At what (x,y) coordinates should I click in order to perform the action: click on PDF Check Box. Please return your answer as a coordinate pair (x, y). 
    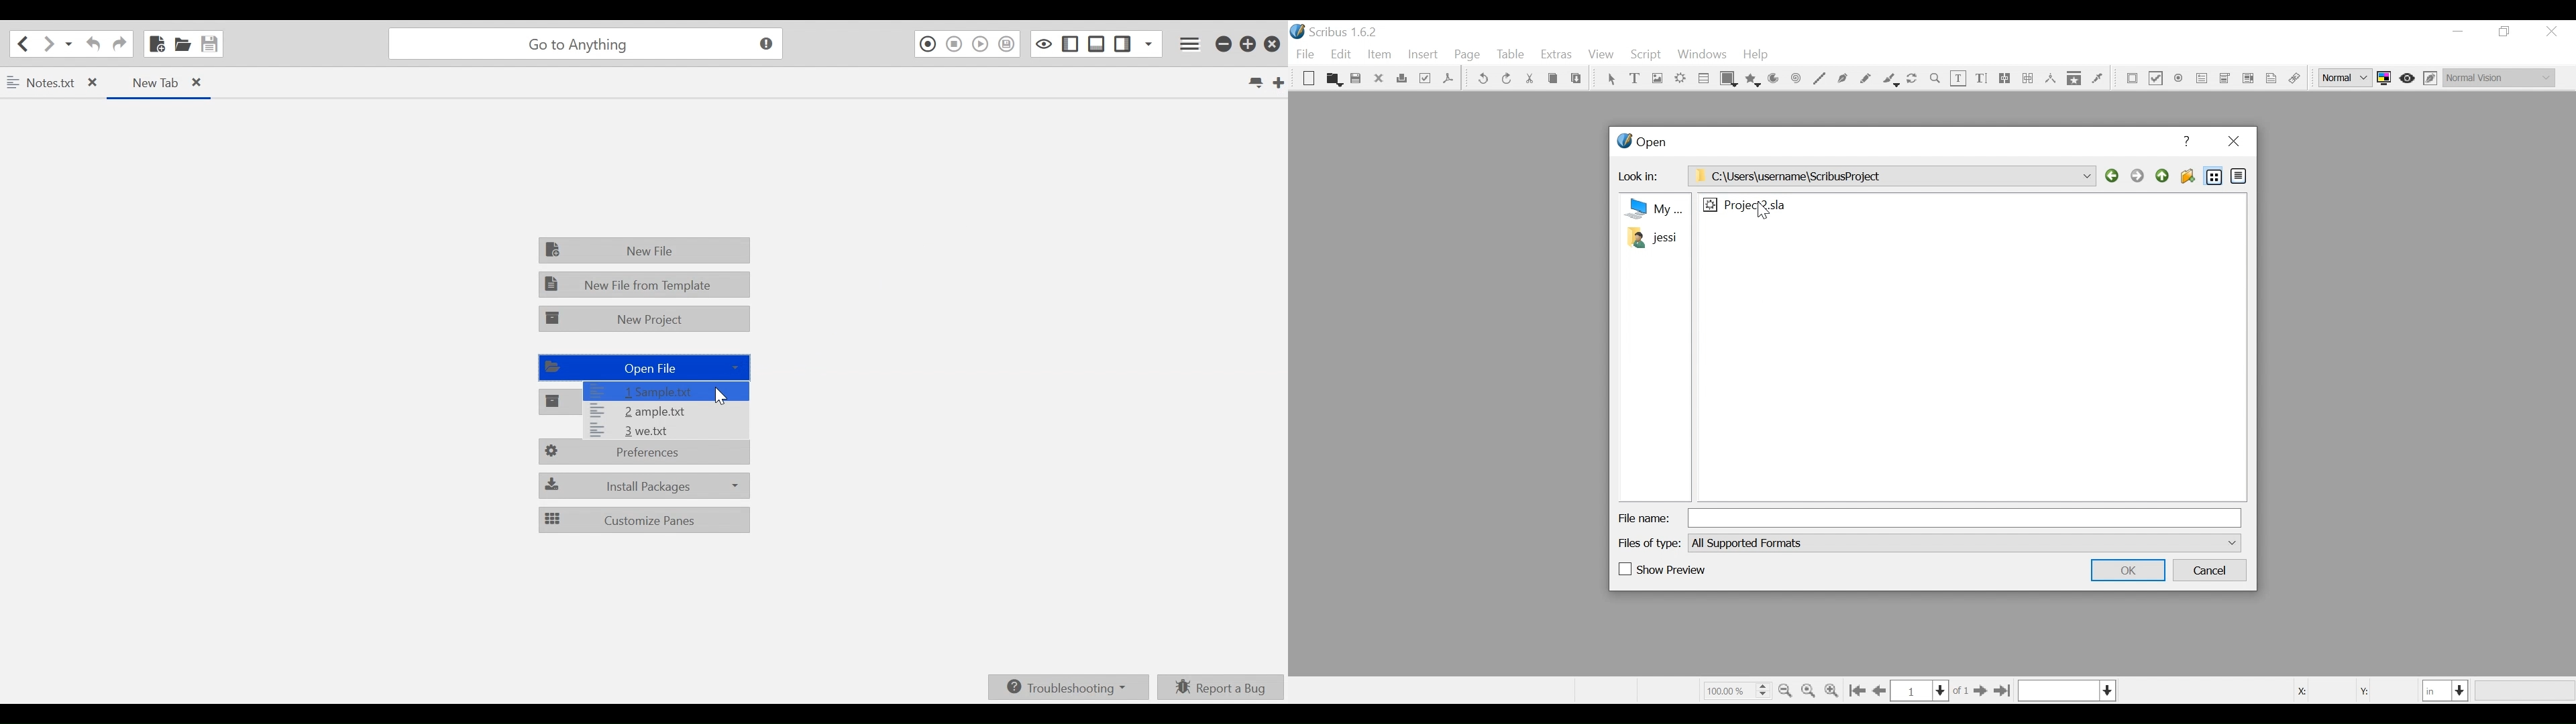
    Looking at the image, I should click on (2156, 80).